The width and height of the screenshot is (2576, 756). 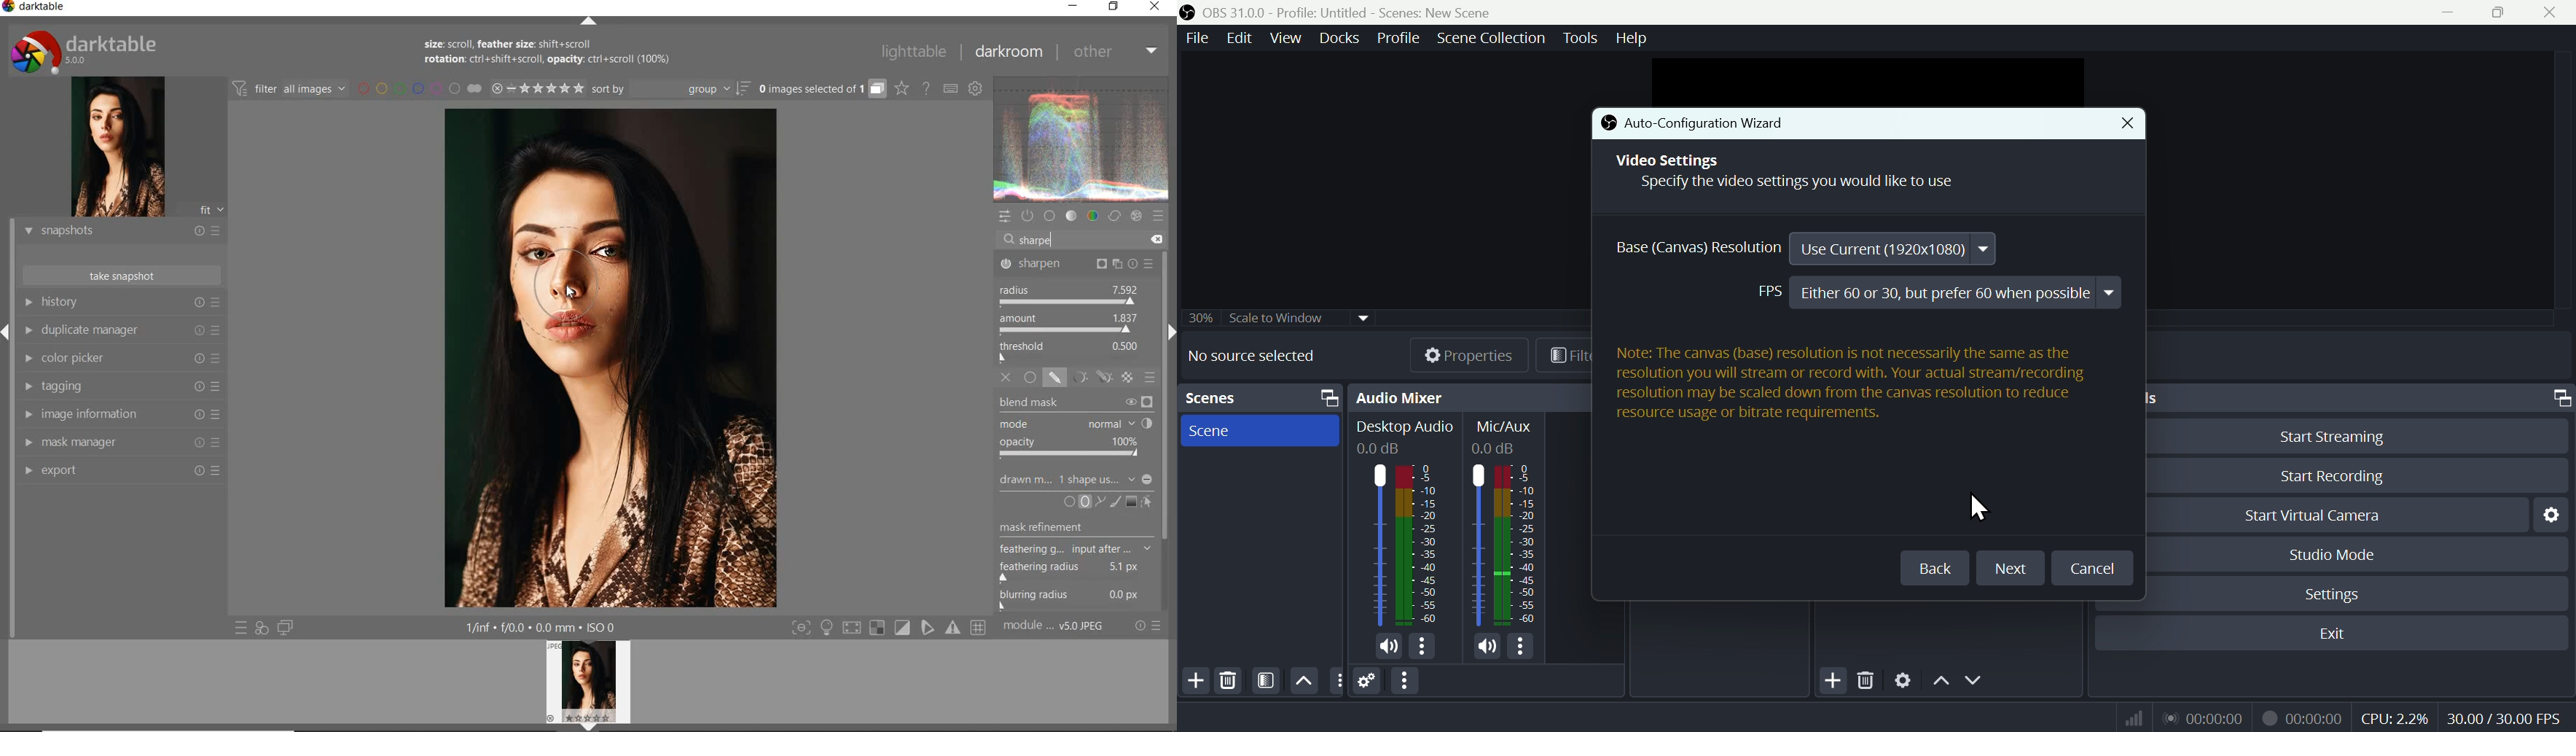 I want to click on Settings, so click(x=1368, y=680).